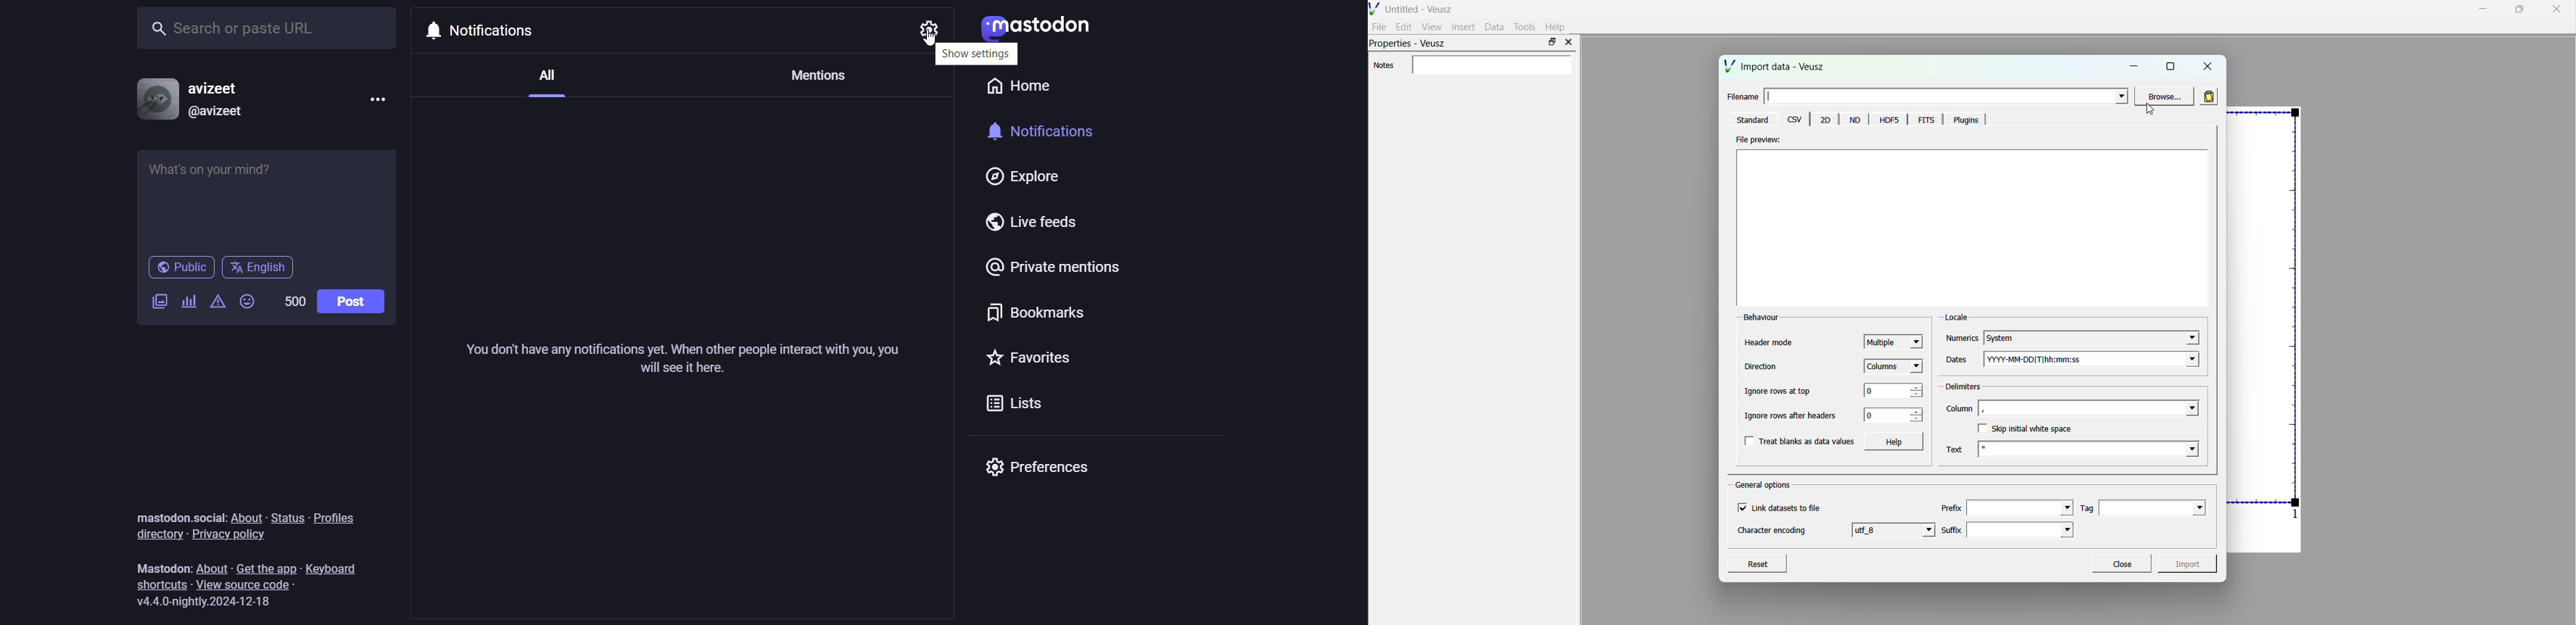 This screenshot has width=2576, height=644. What do you see at coordinates (156, 534) in the screenshot?
I see `directory` at bounding box center [156, 534].